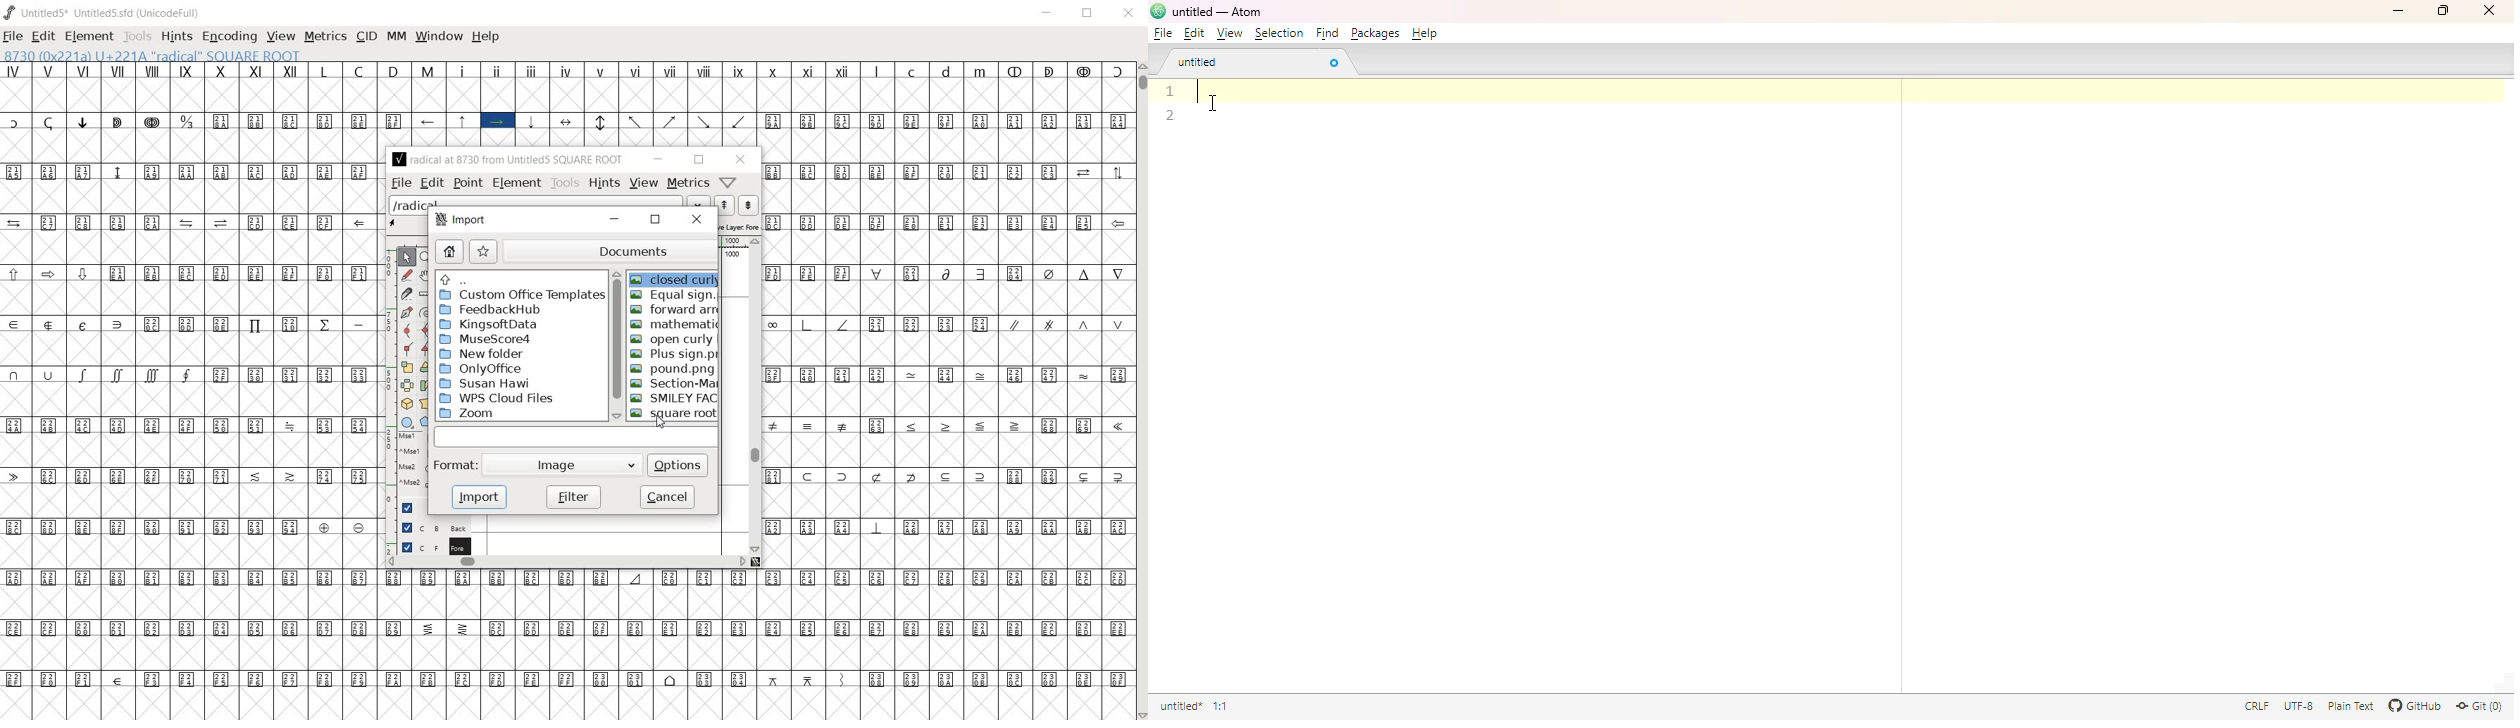 This screenshot has height=728, width=2520. What do you see at coordinates (1047, 13) in the screenshot?
I see `MINIMIZE` at bounding box center [1047, 13].